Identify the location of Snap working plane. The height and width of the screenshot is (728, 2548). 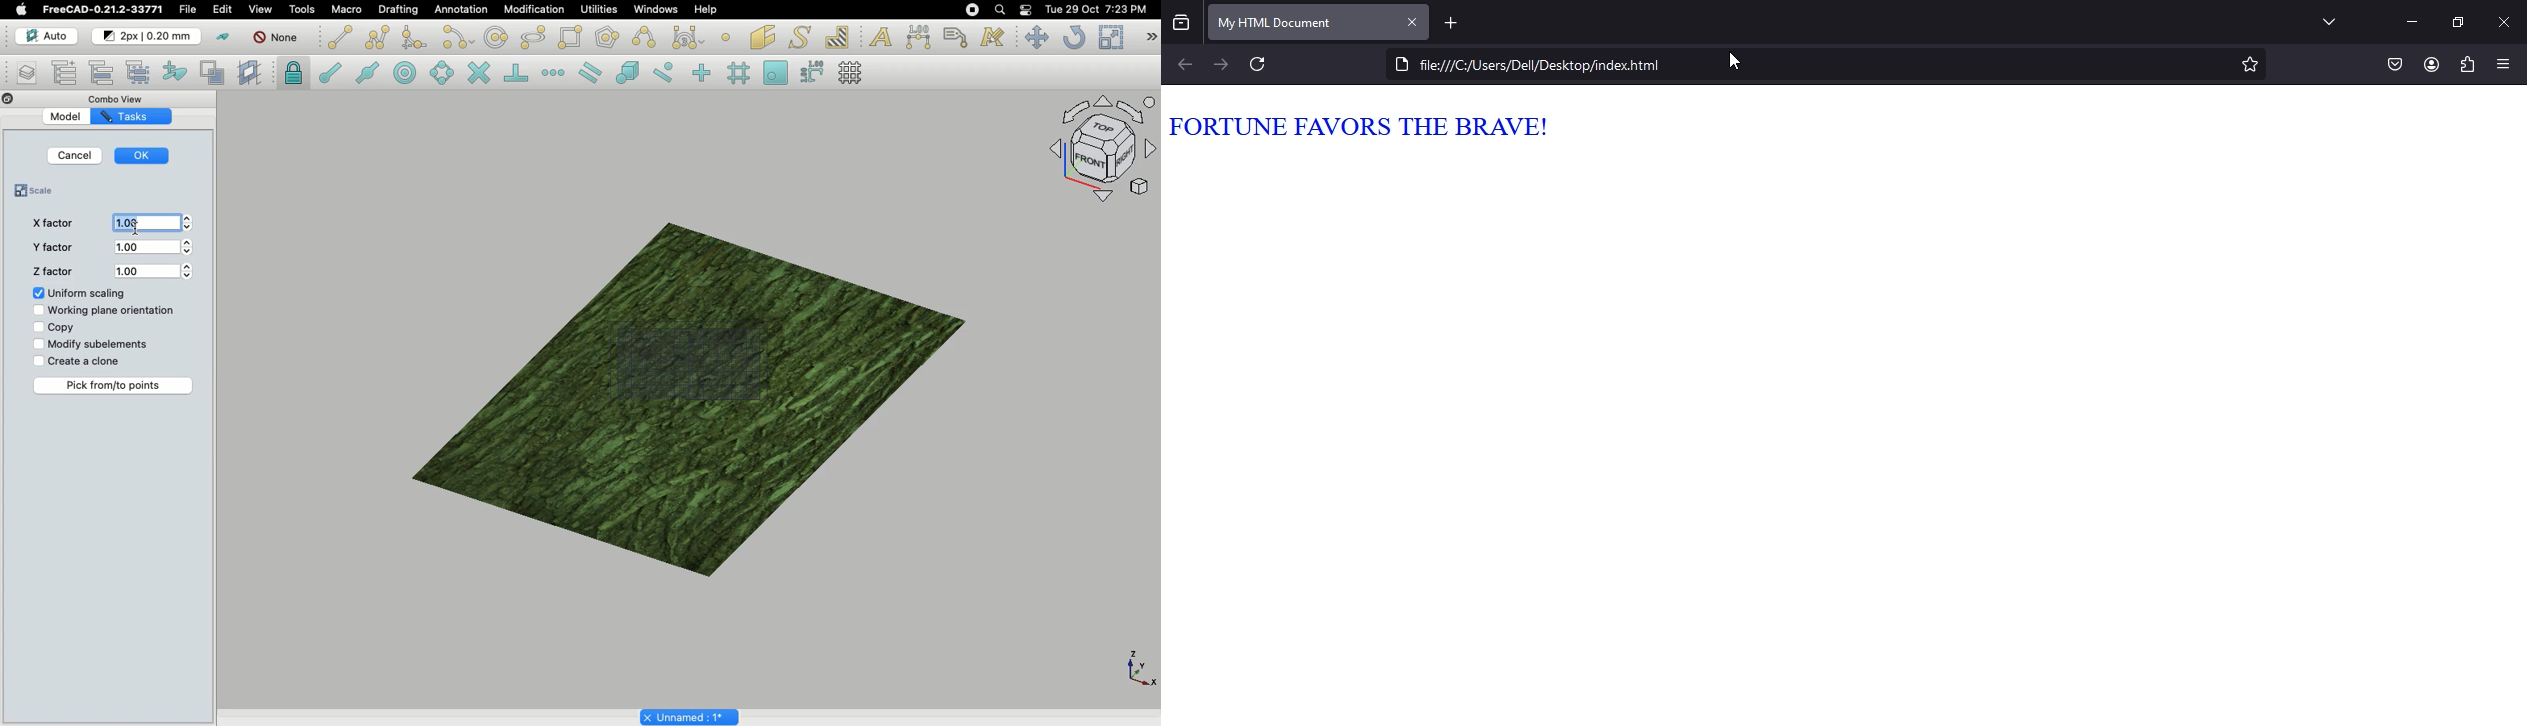
(774, 70).